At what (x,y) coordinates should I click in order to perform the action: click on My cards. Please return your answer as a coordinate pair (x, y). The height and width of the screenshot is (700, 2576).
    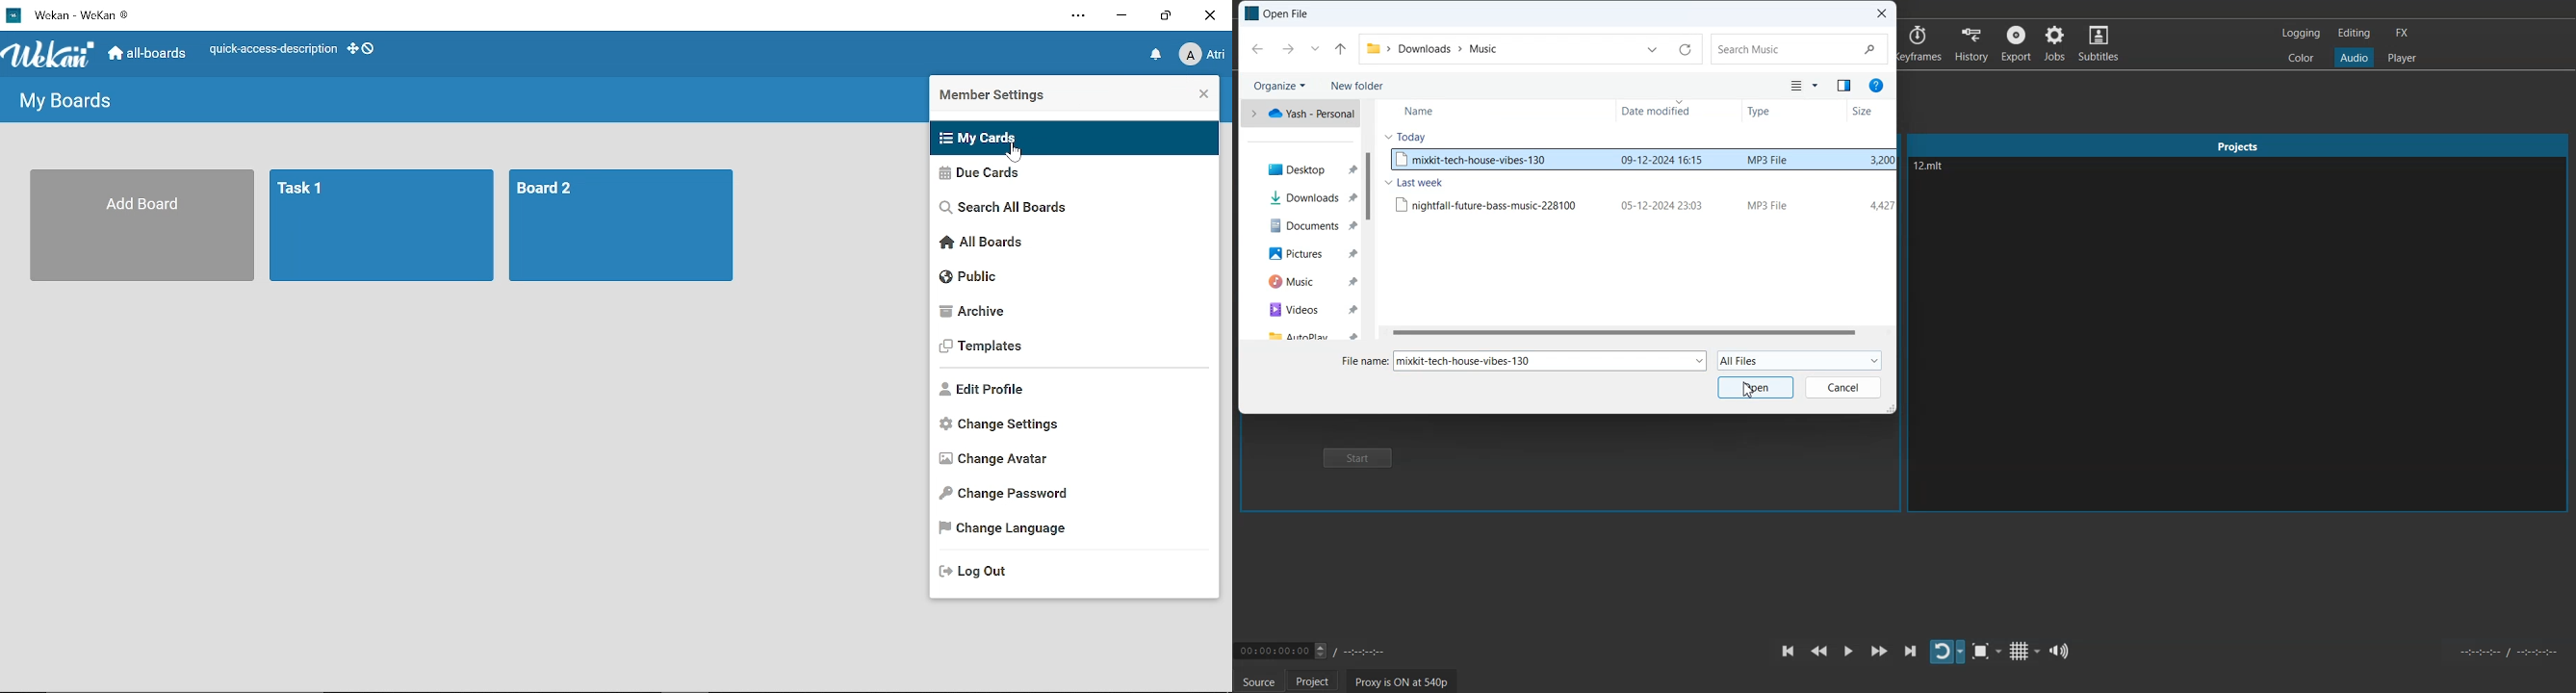
    Looking at the image, I should click on (1063, 137).